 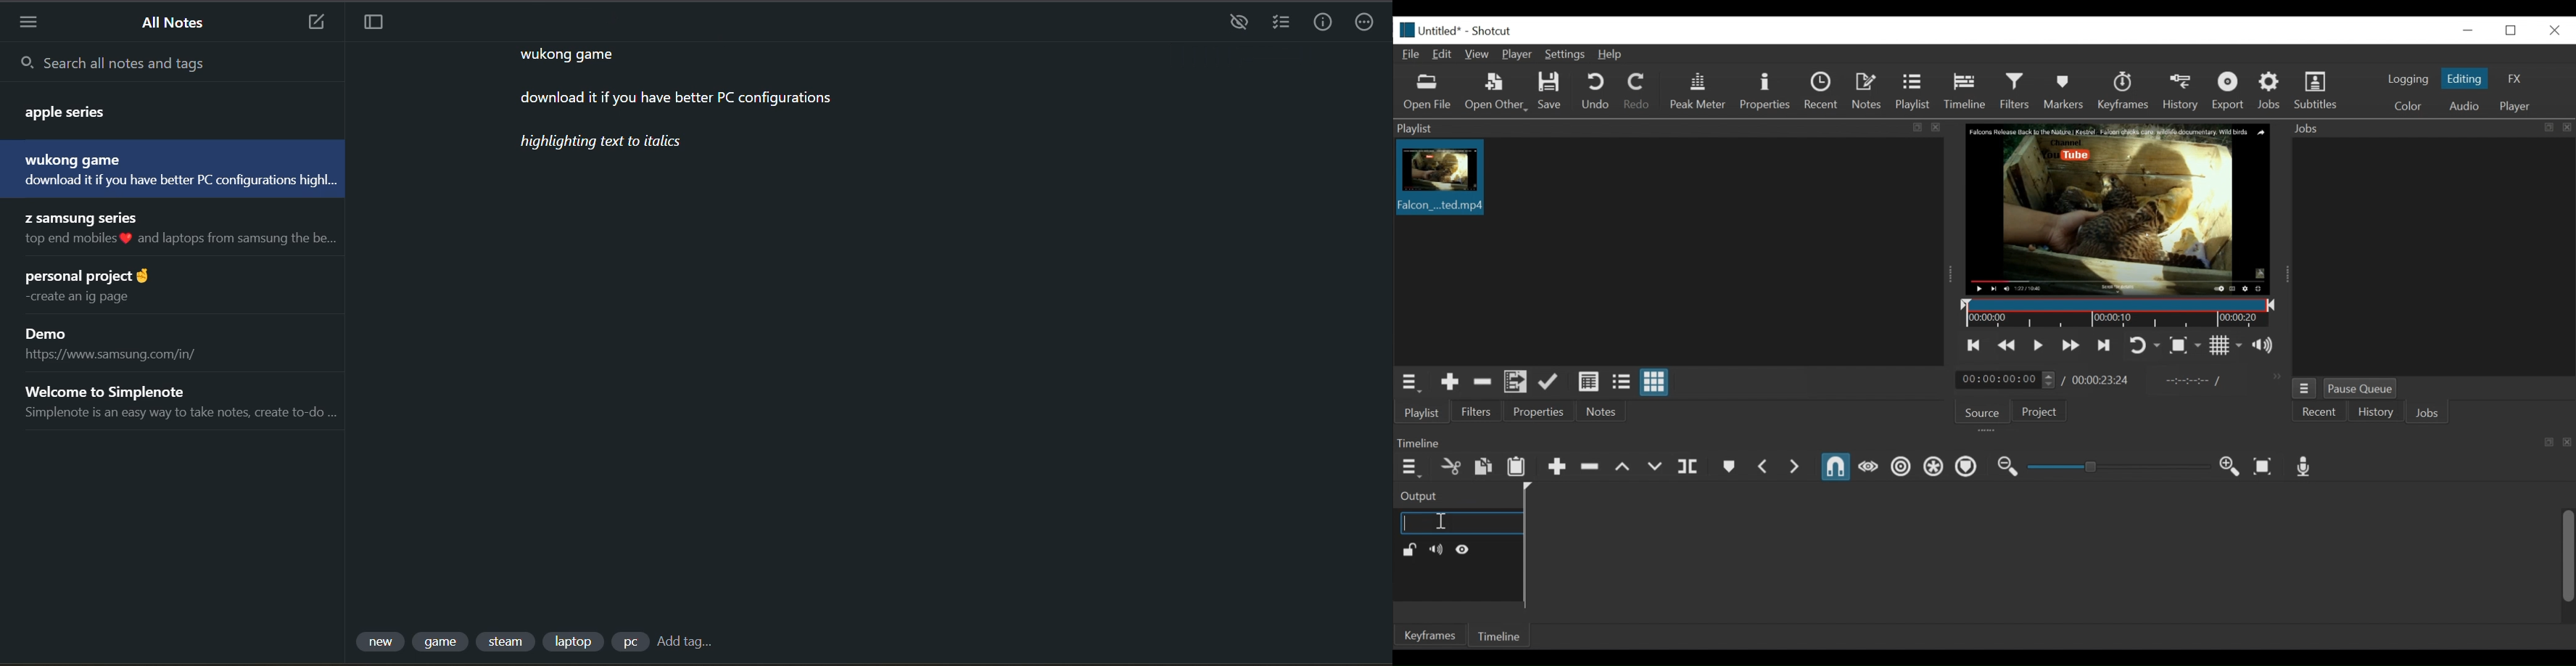 What do you see at coordinates (1765, 91) in the screenshot?
I see `Properties` at bounding box center [1765, 91].